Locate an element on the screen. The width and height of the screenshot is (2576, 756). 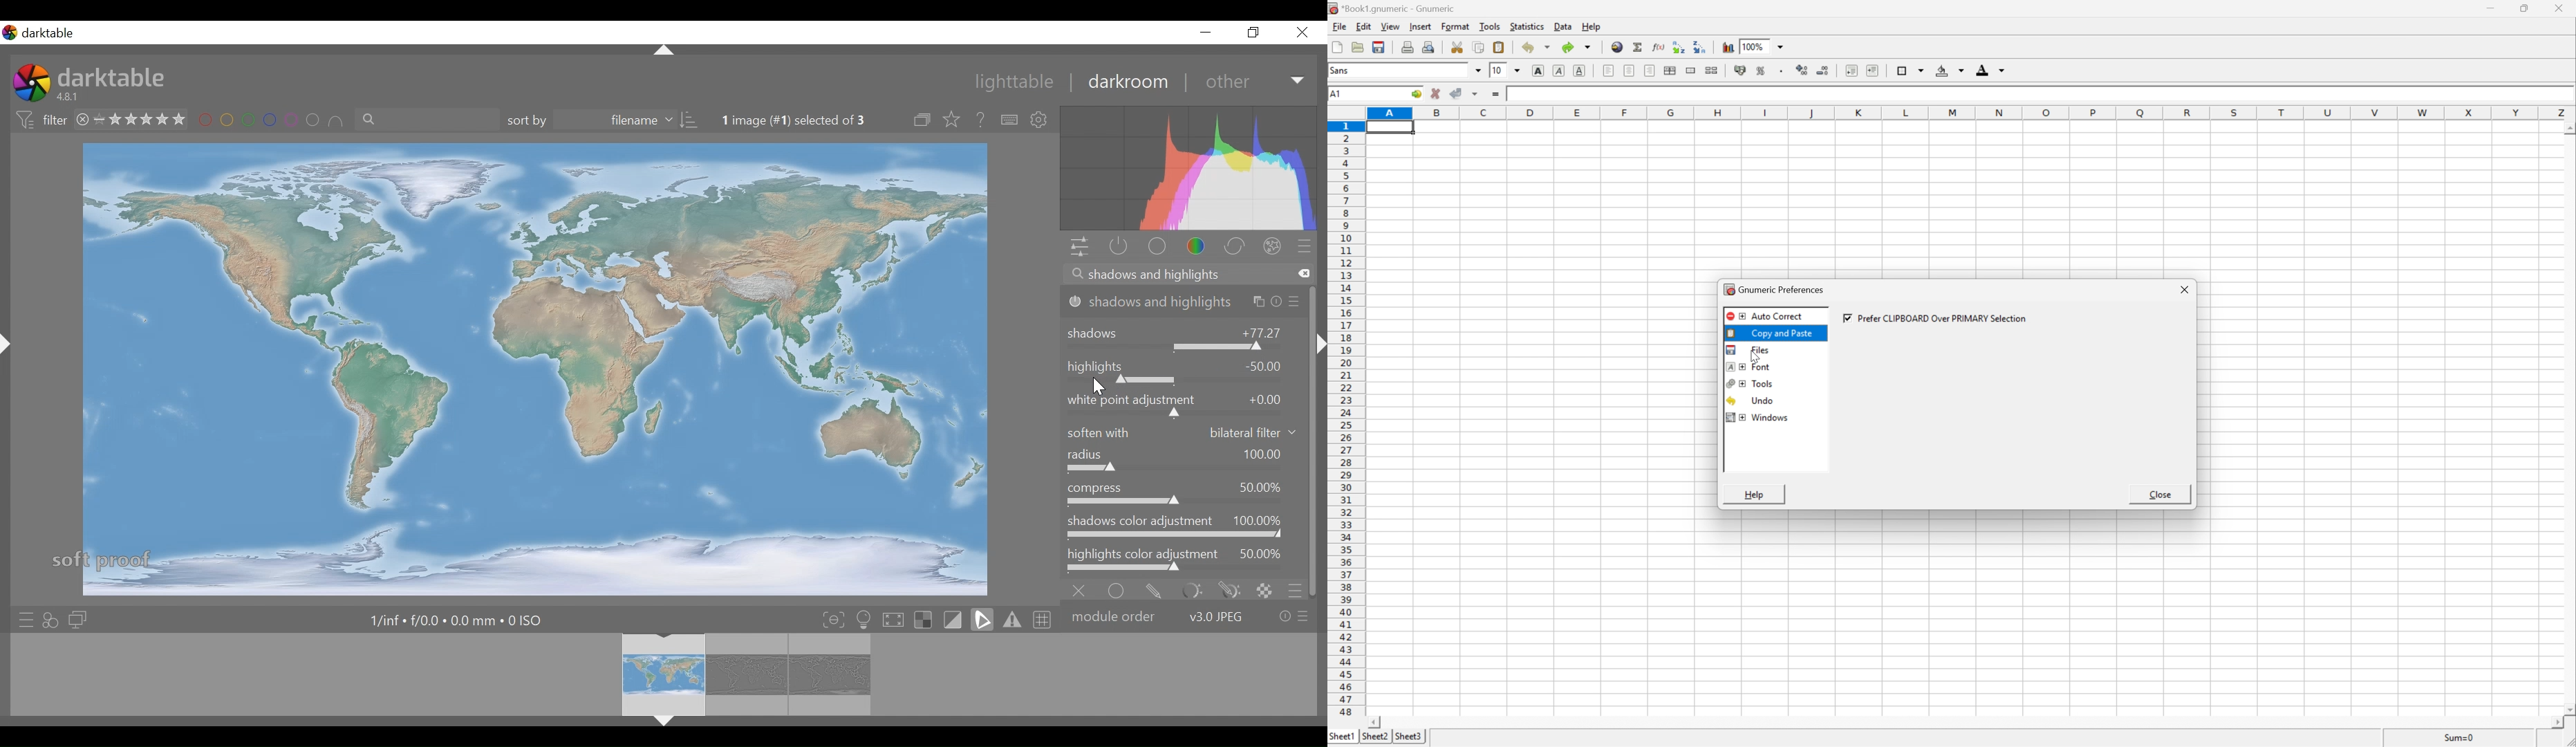
shadows and highlights is located at coordinates (1184, 302).